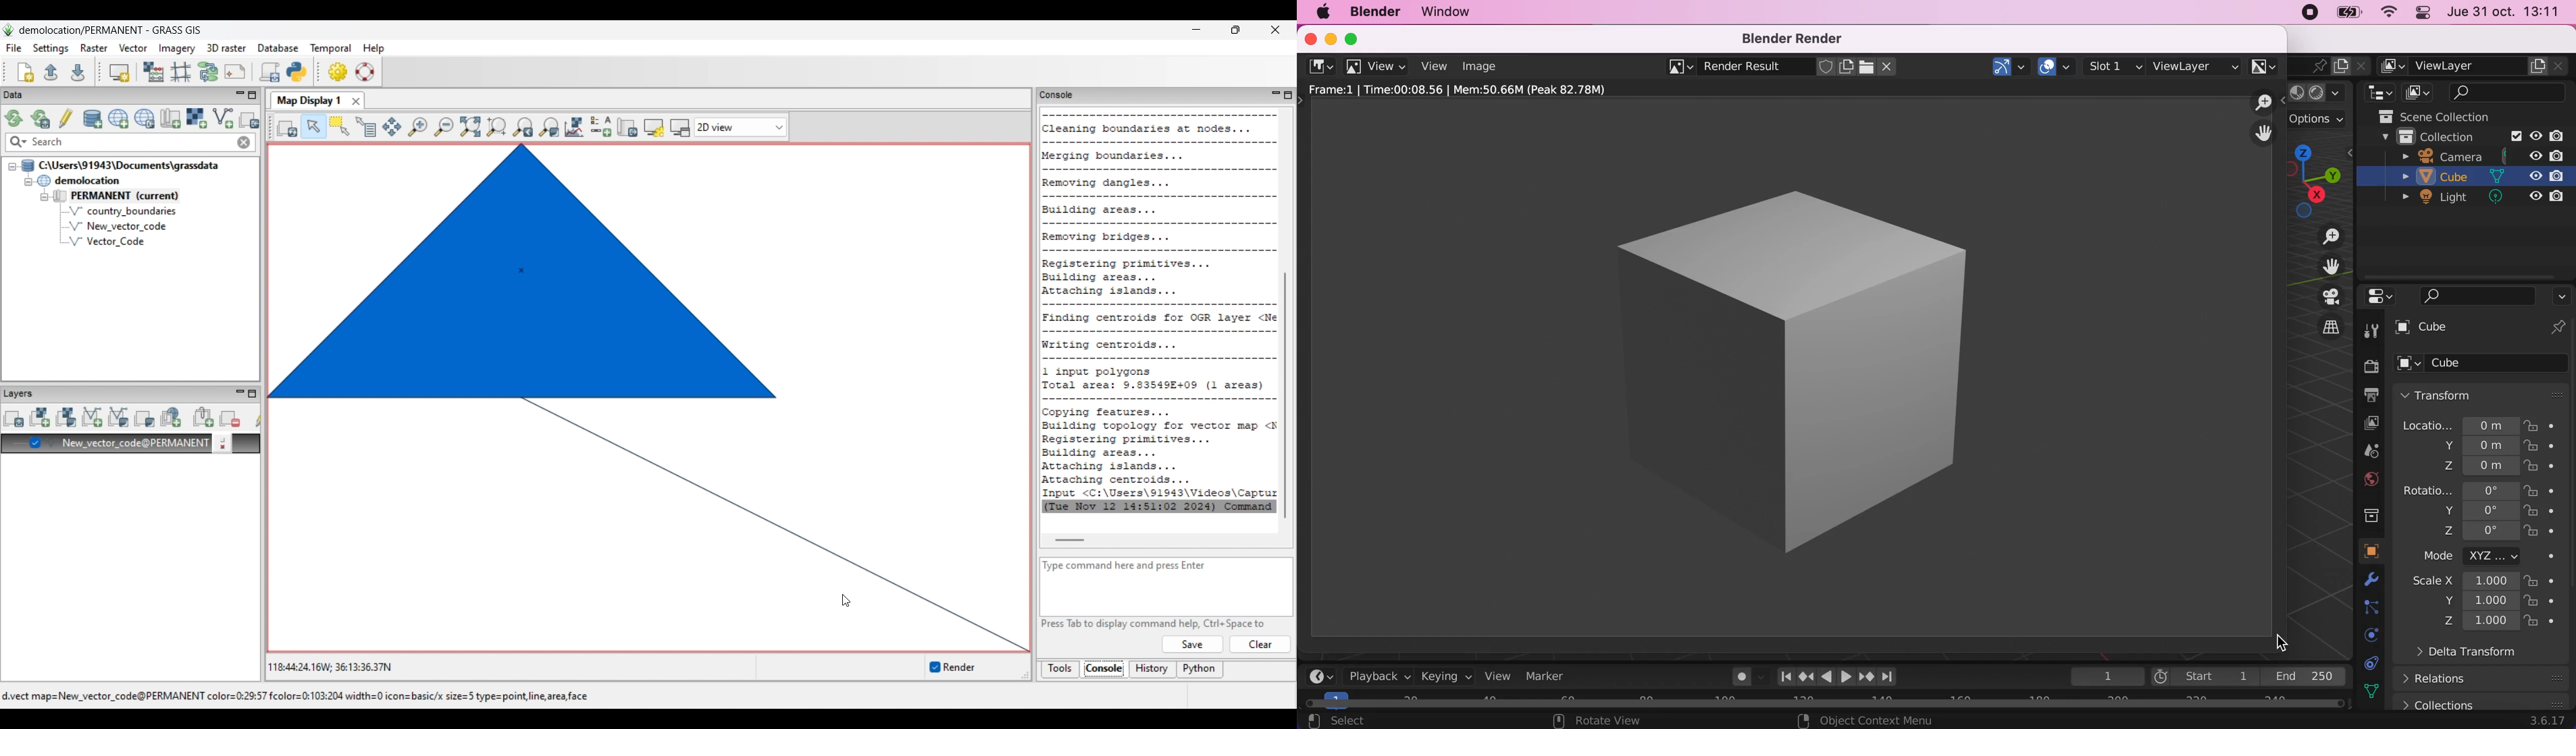 The width and height of the screenshot is (2576, 756). What do you see at coordinates (1553, 678) in the screenshot?
I see `marker` at bounding box center [1553, 678].